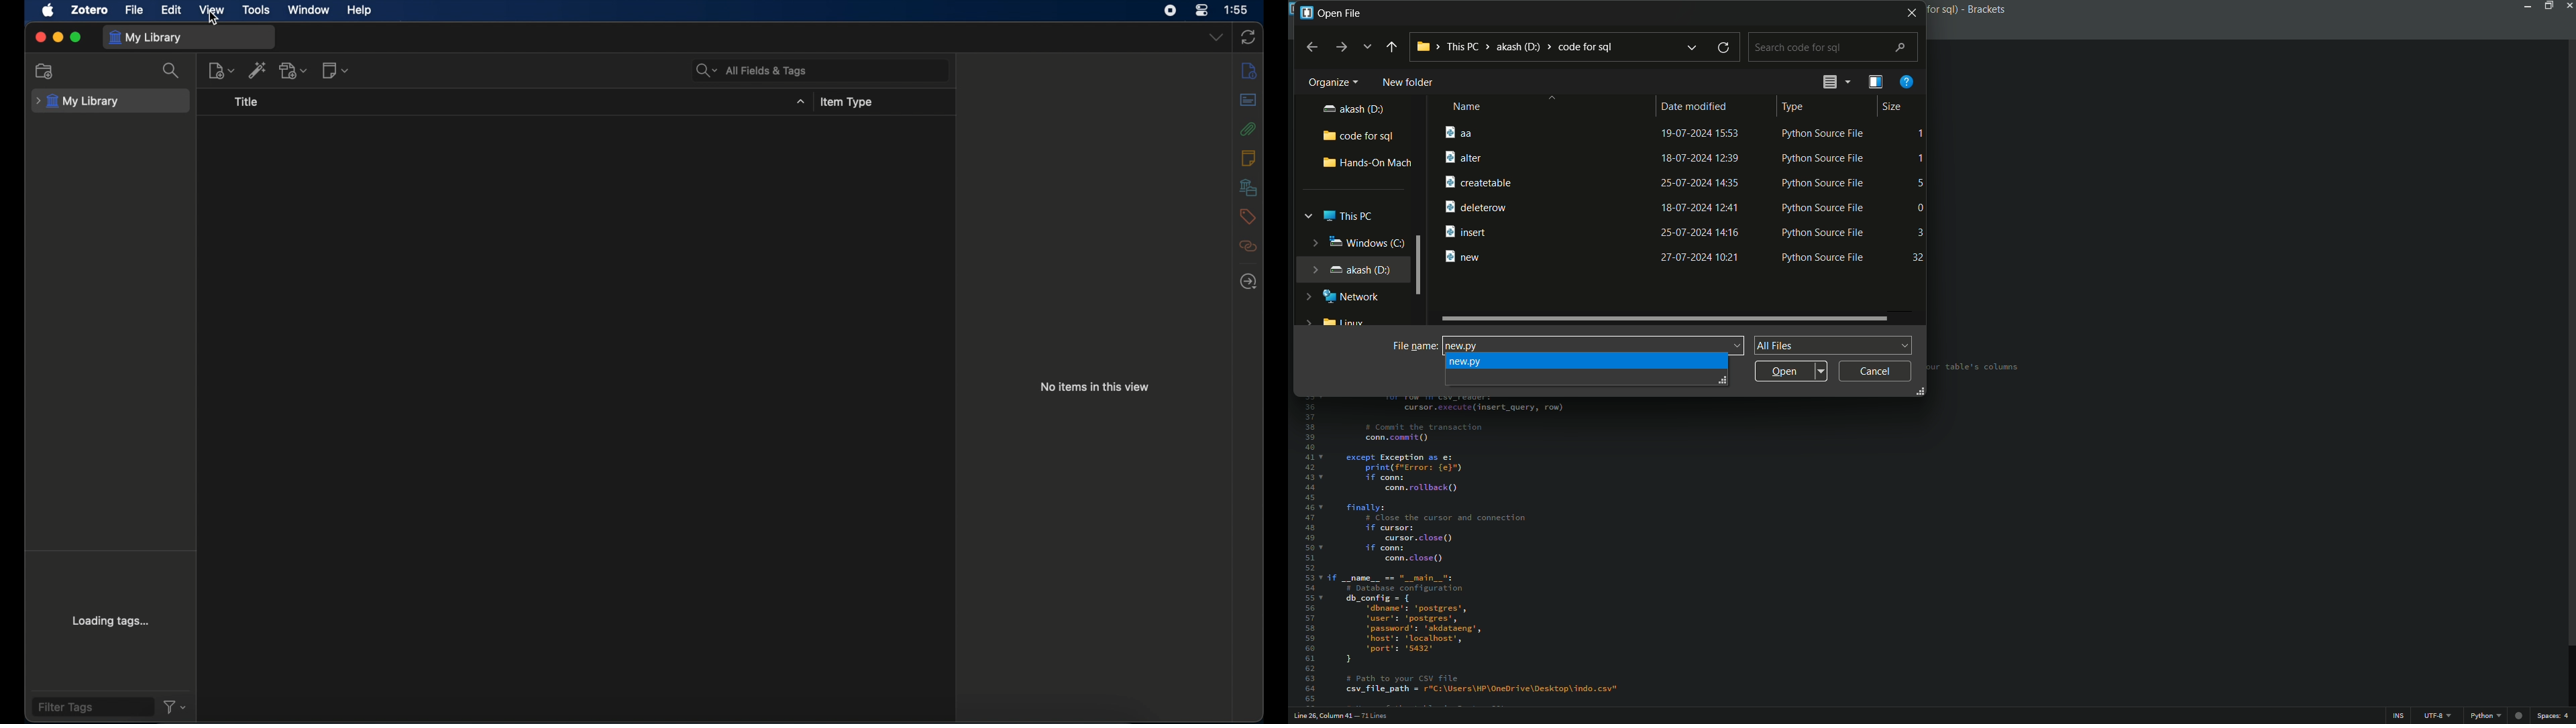 Image resolution: width=2576 pixels, height=728 pixels. I want to click on item type, so click(846, 103).